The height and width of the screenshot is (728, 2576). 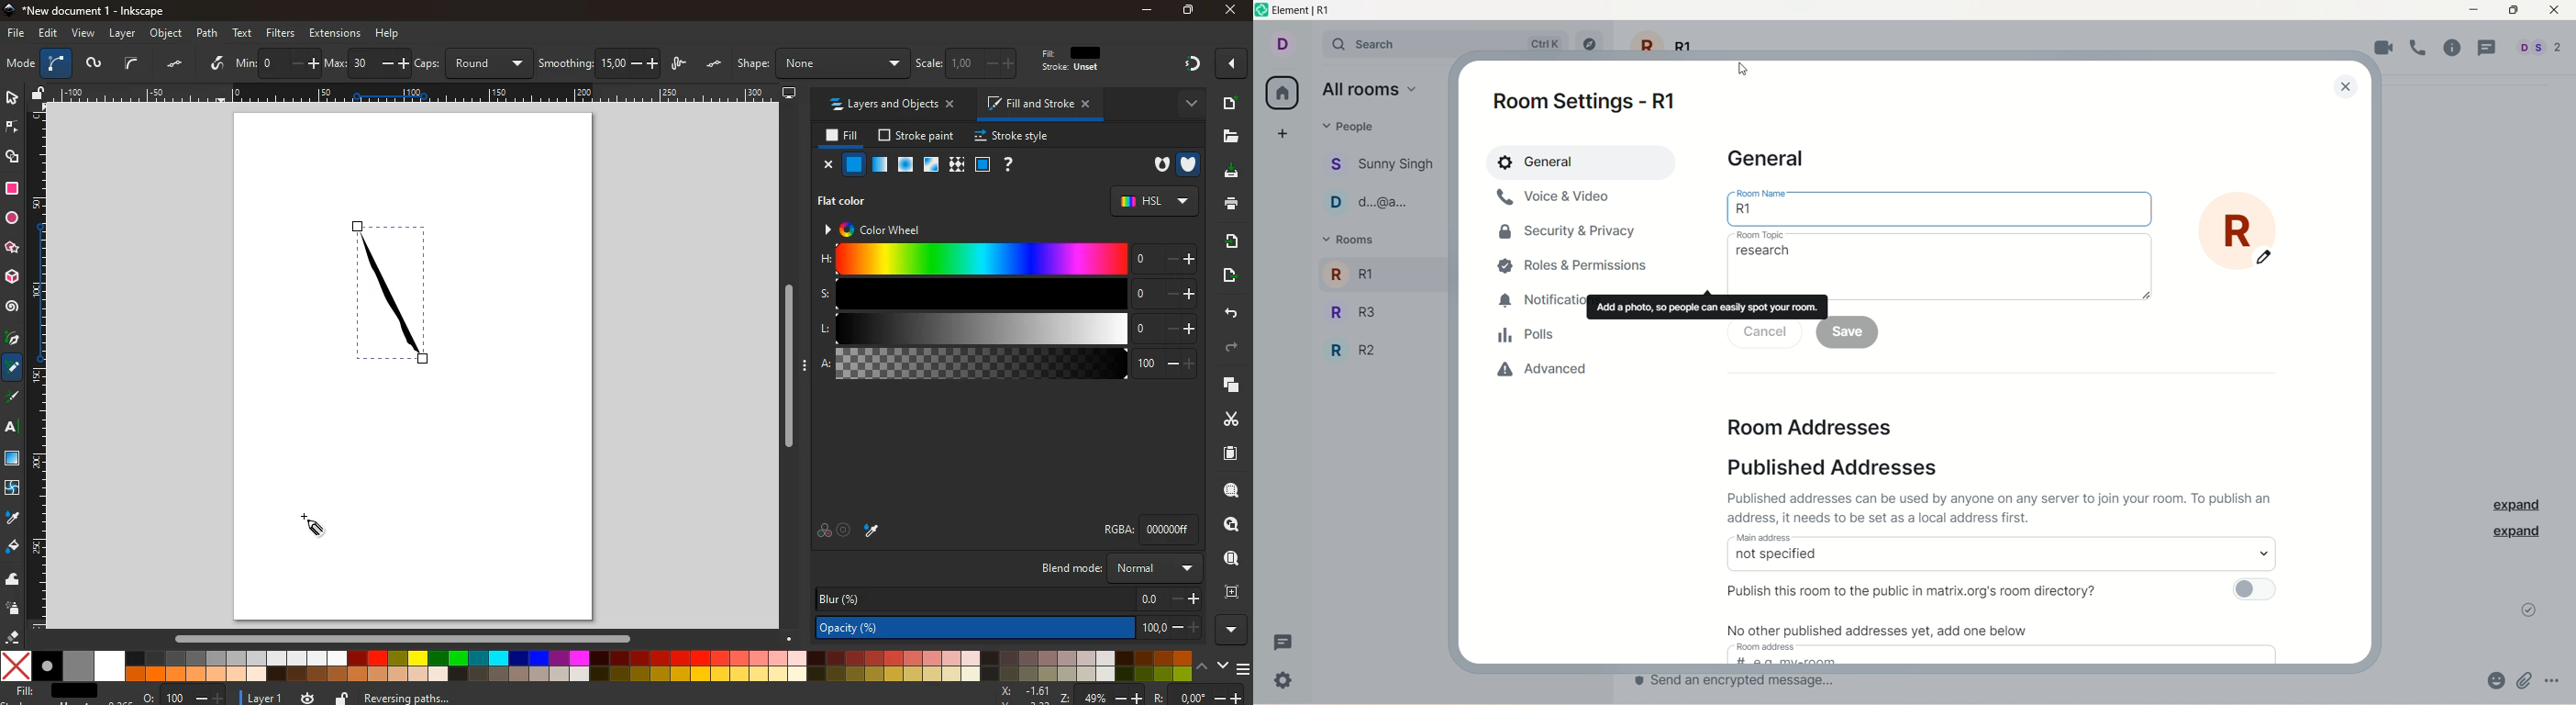 I want to click on account, so click(x=2538, y=50).